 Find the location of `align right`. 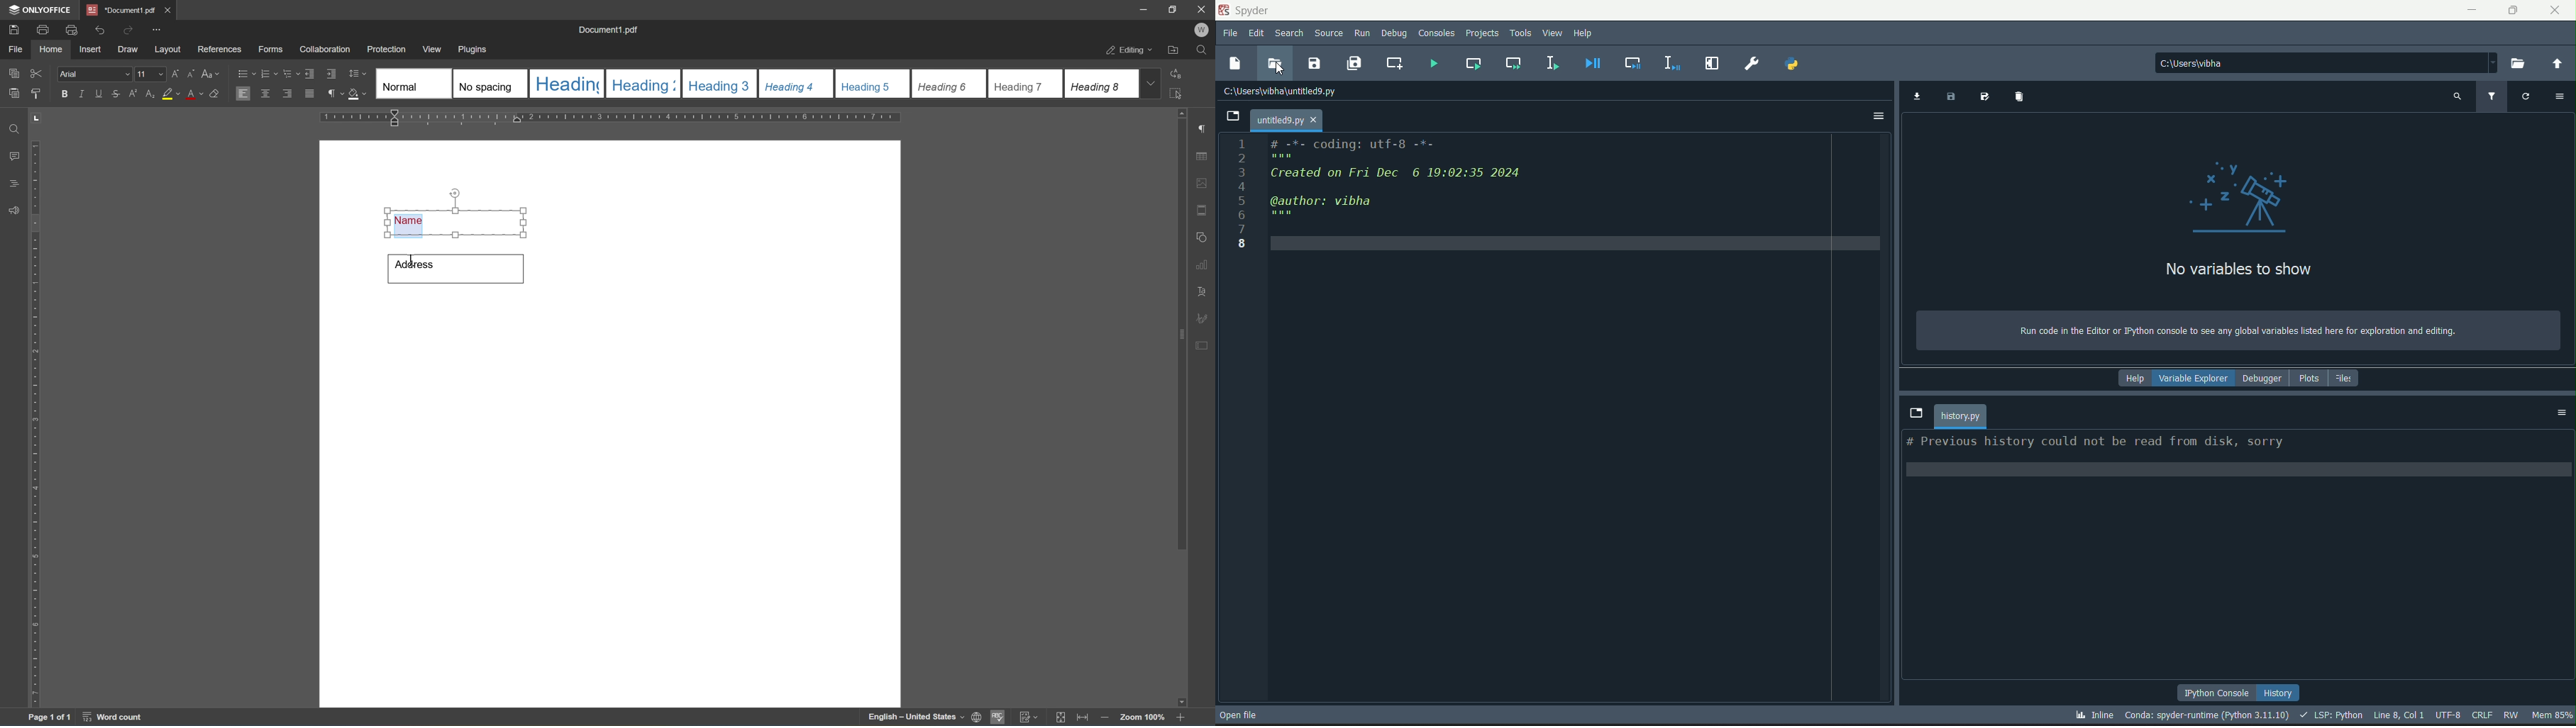

align right is located at coordinates (287, 93).